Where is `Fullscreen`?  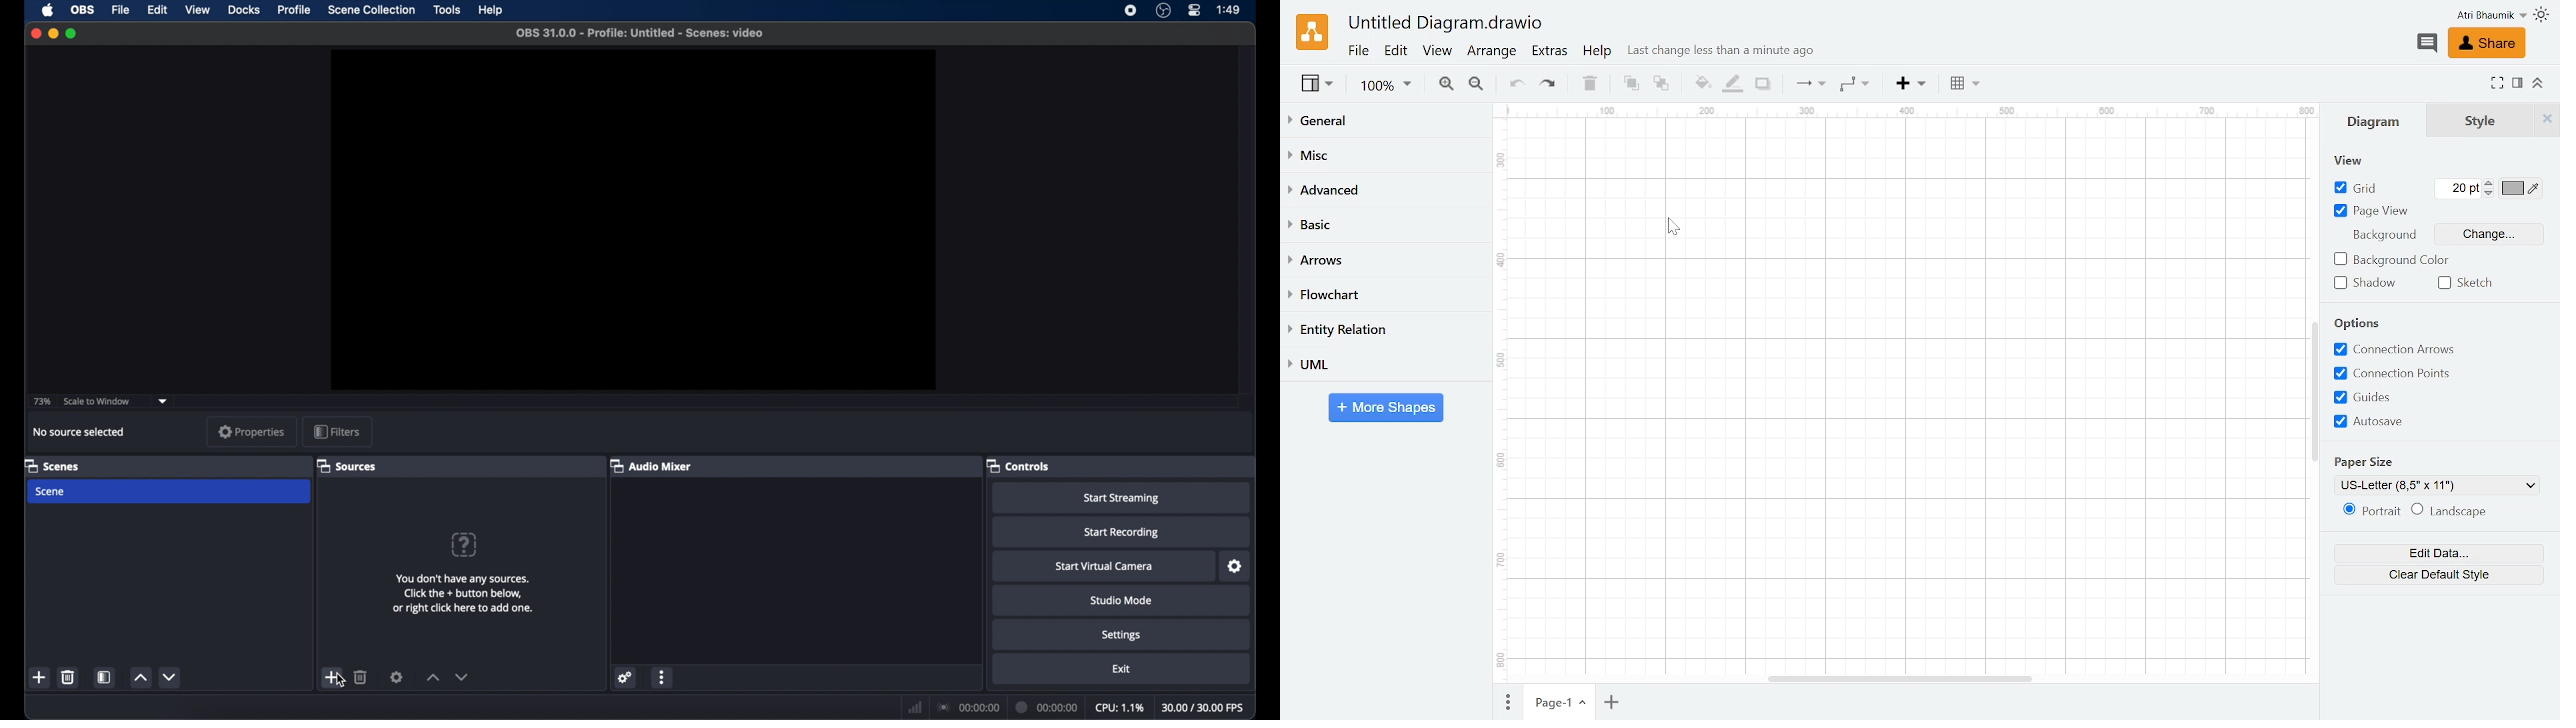 Fullscreen is located at coordinates (2499, 84).